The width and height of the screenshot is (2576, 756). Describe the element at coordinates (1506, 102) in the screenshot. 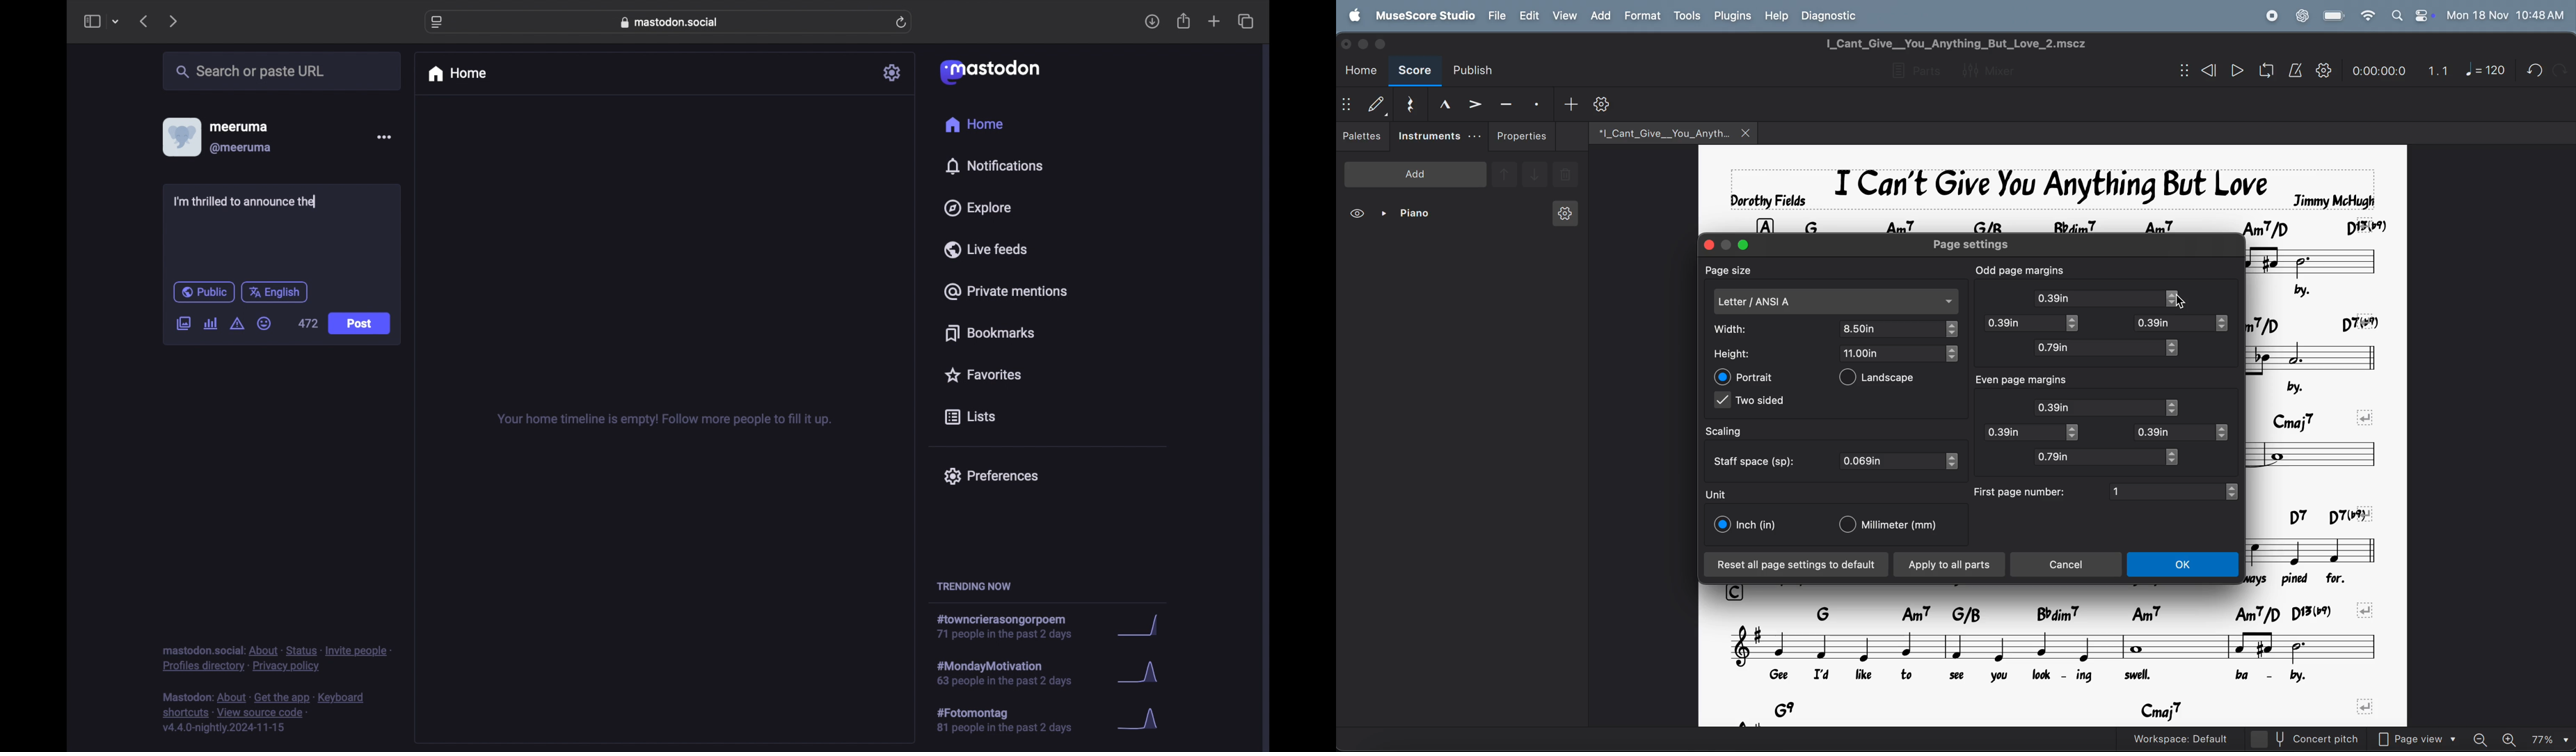

I see `tenuto` at that location.